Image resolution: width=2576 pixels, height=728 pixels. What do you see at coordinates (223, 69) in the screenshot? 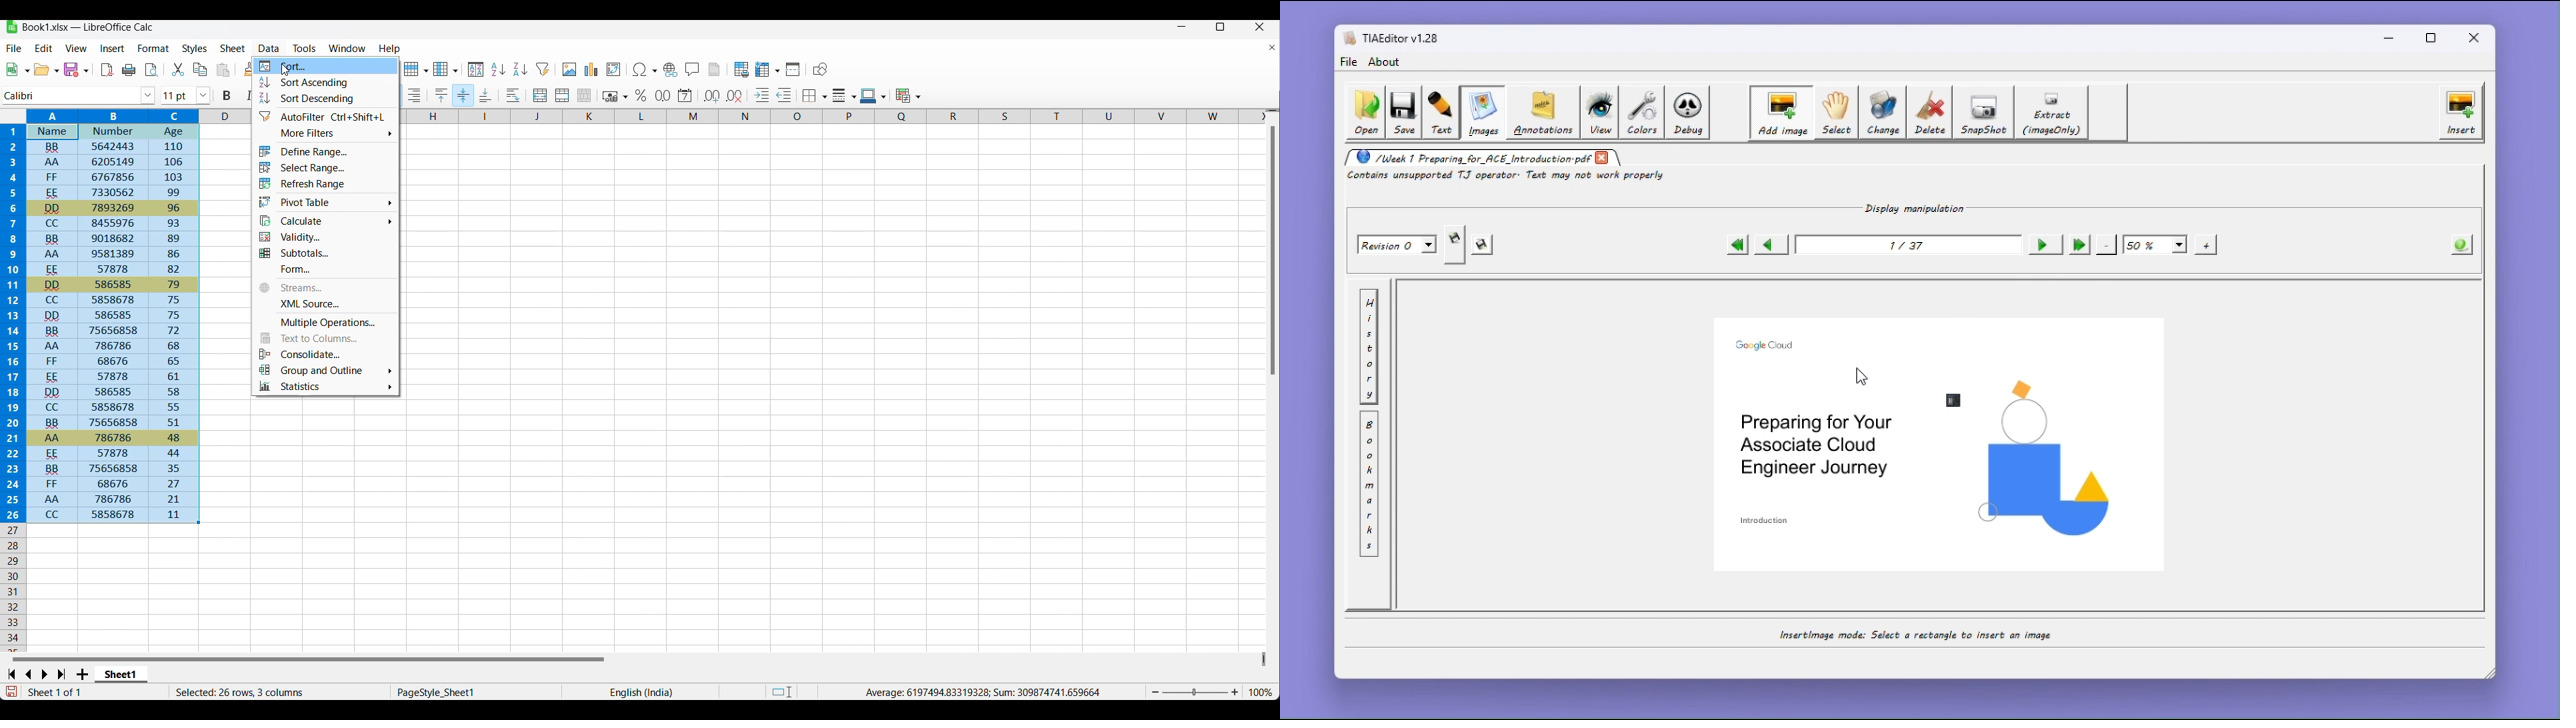
I see `Paste` at bounding box center [223, 69].